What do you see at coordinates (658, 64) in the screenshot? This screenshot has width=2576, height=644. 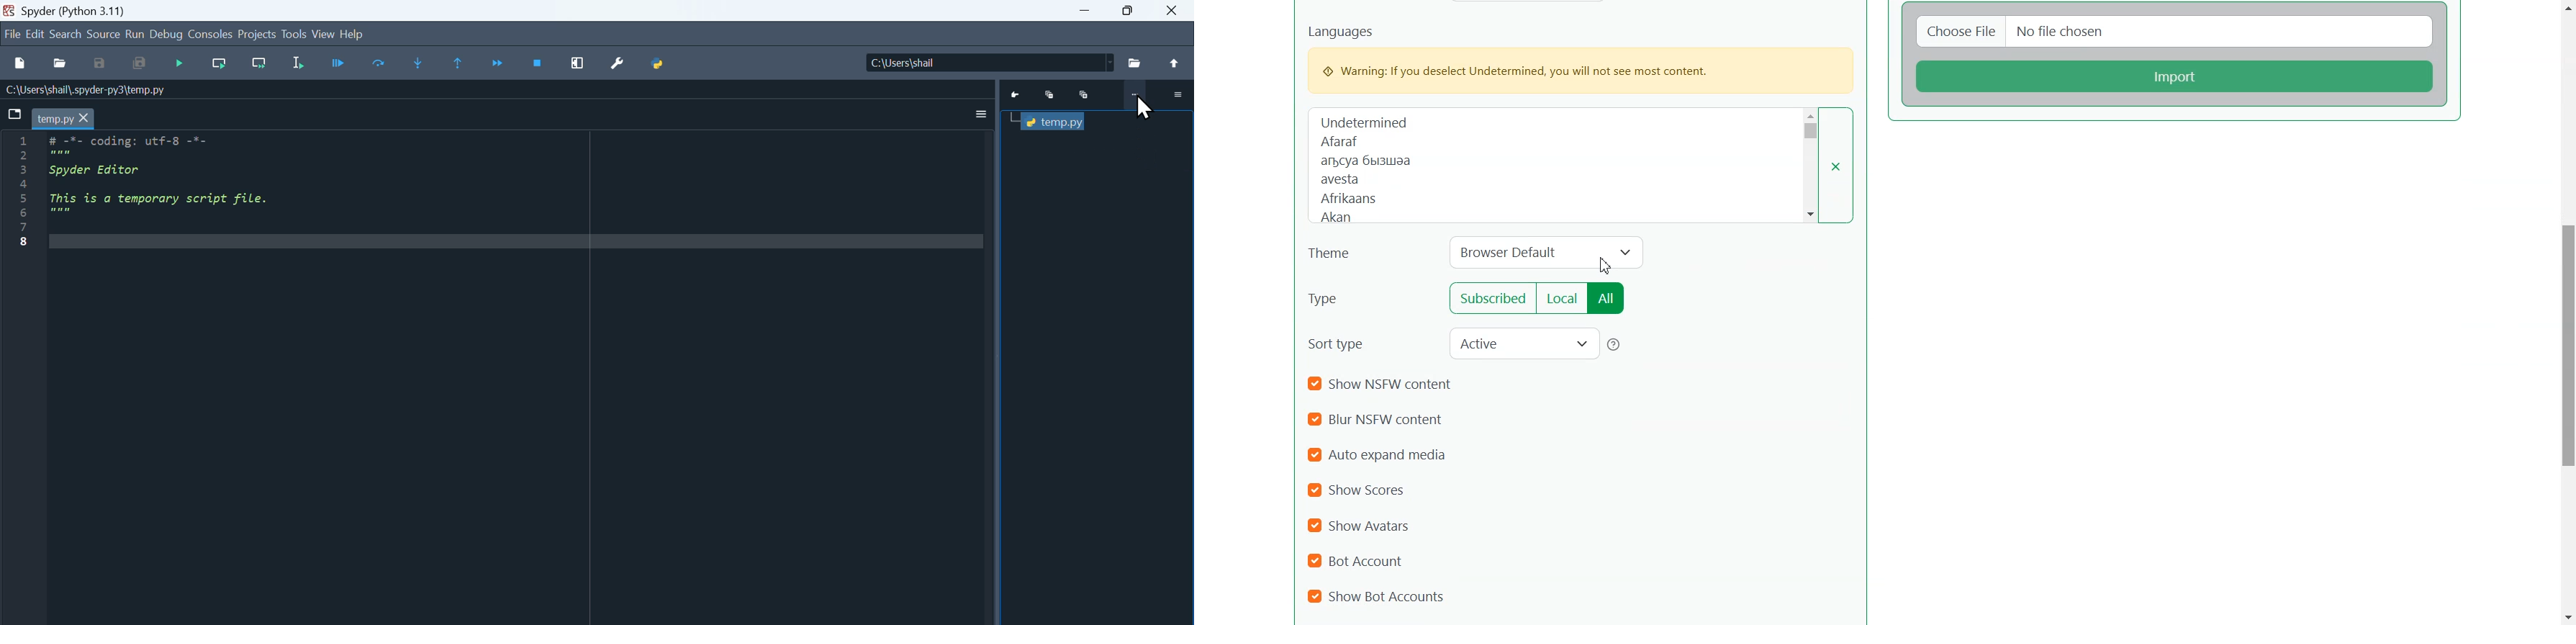 I see `Python path manager` at bounding box center [658, 64].